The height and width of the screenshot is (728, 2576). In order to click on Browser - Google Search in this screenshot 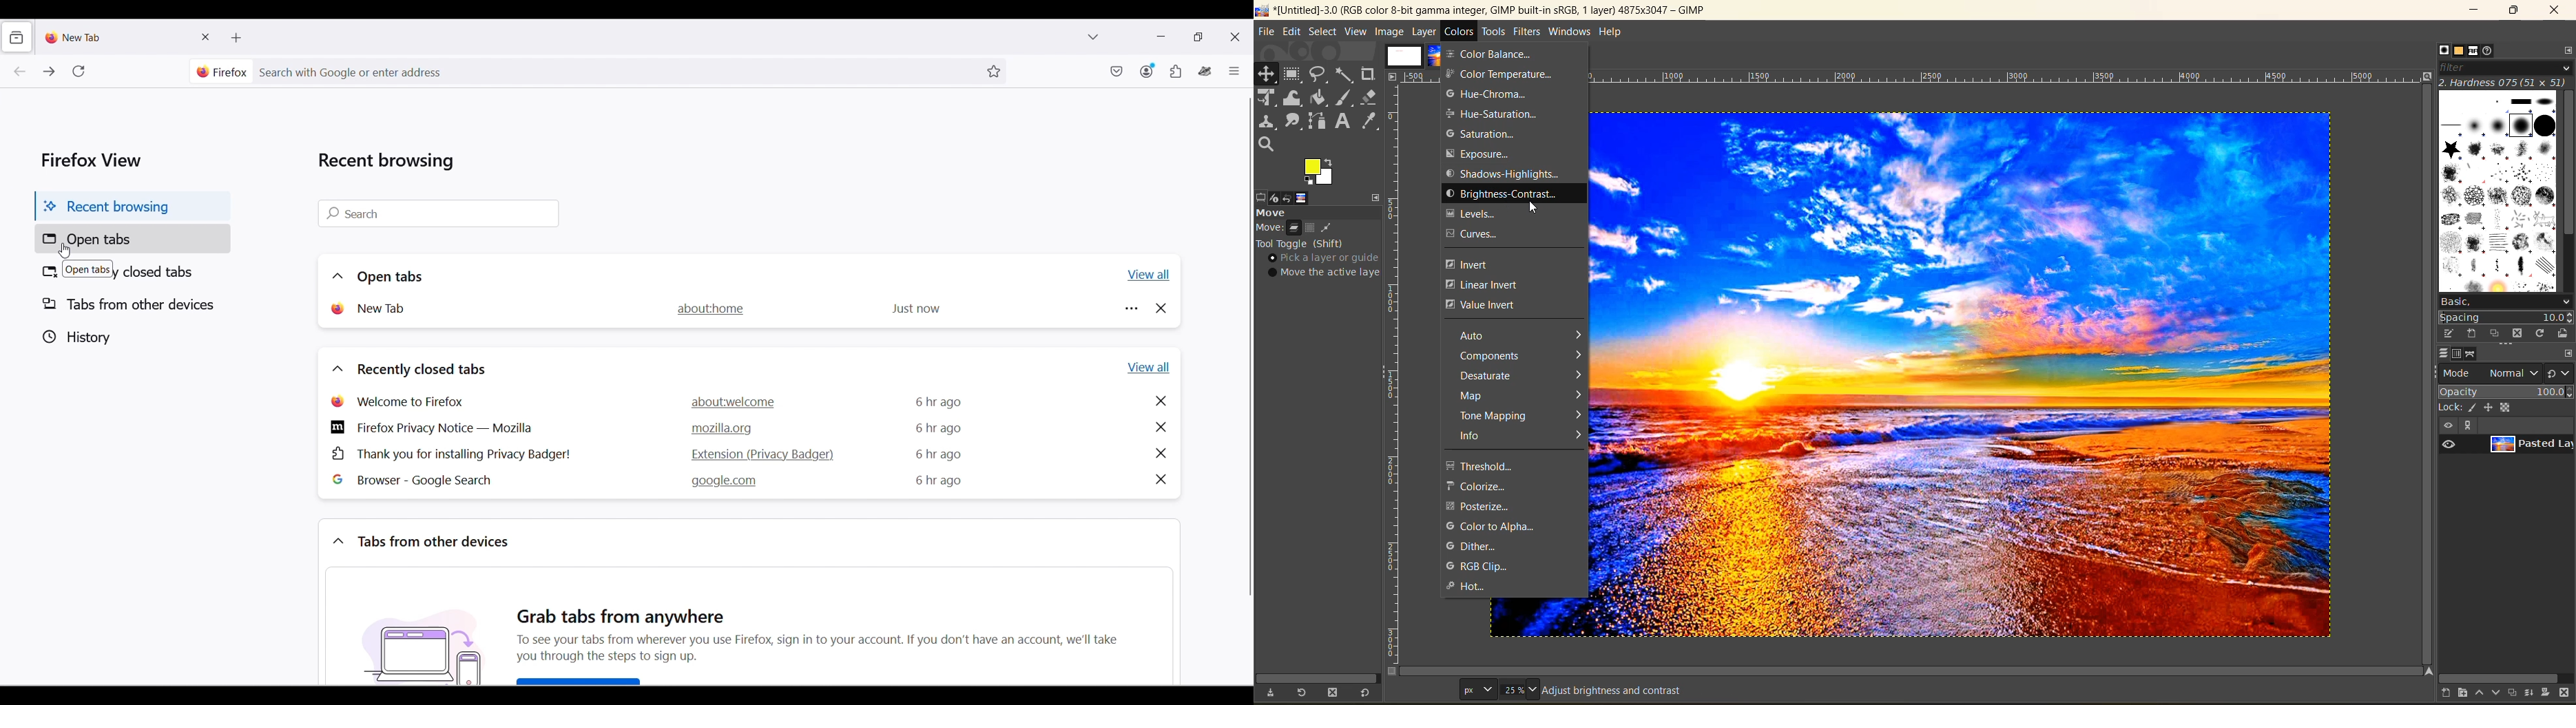, I will do `click(424, 480)`.